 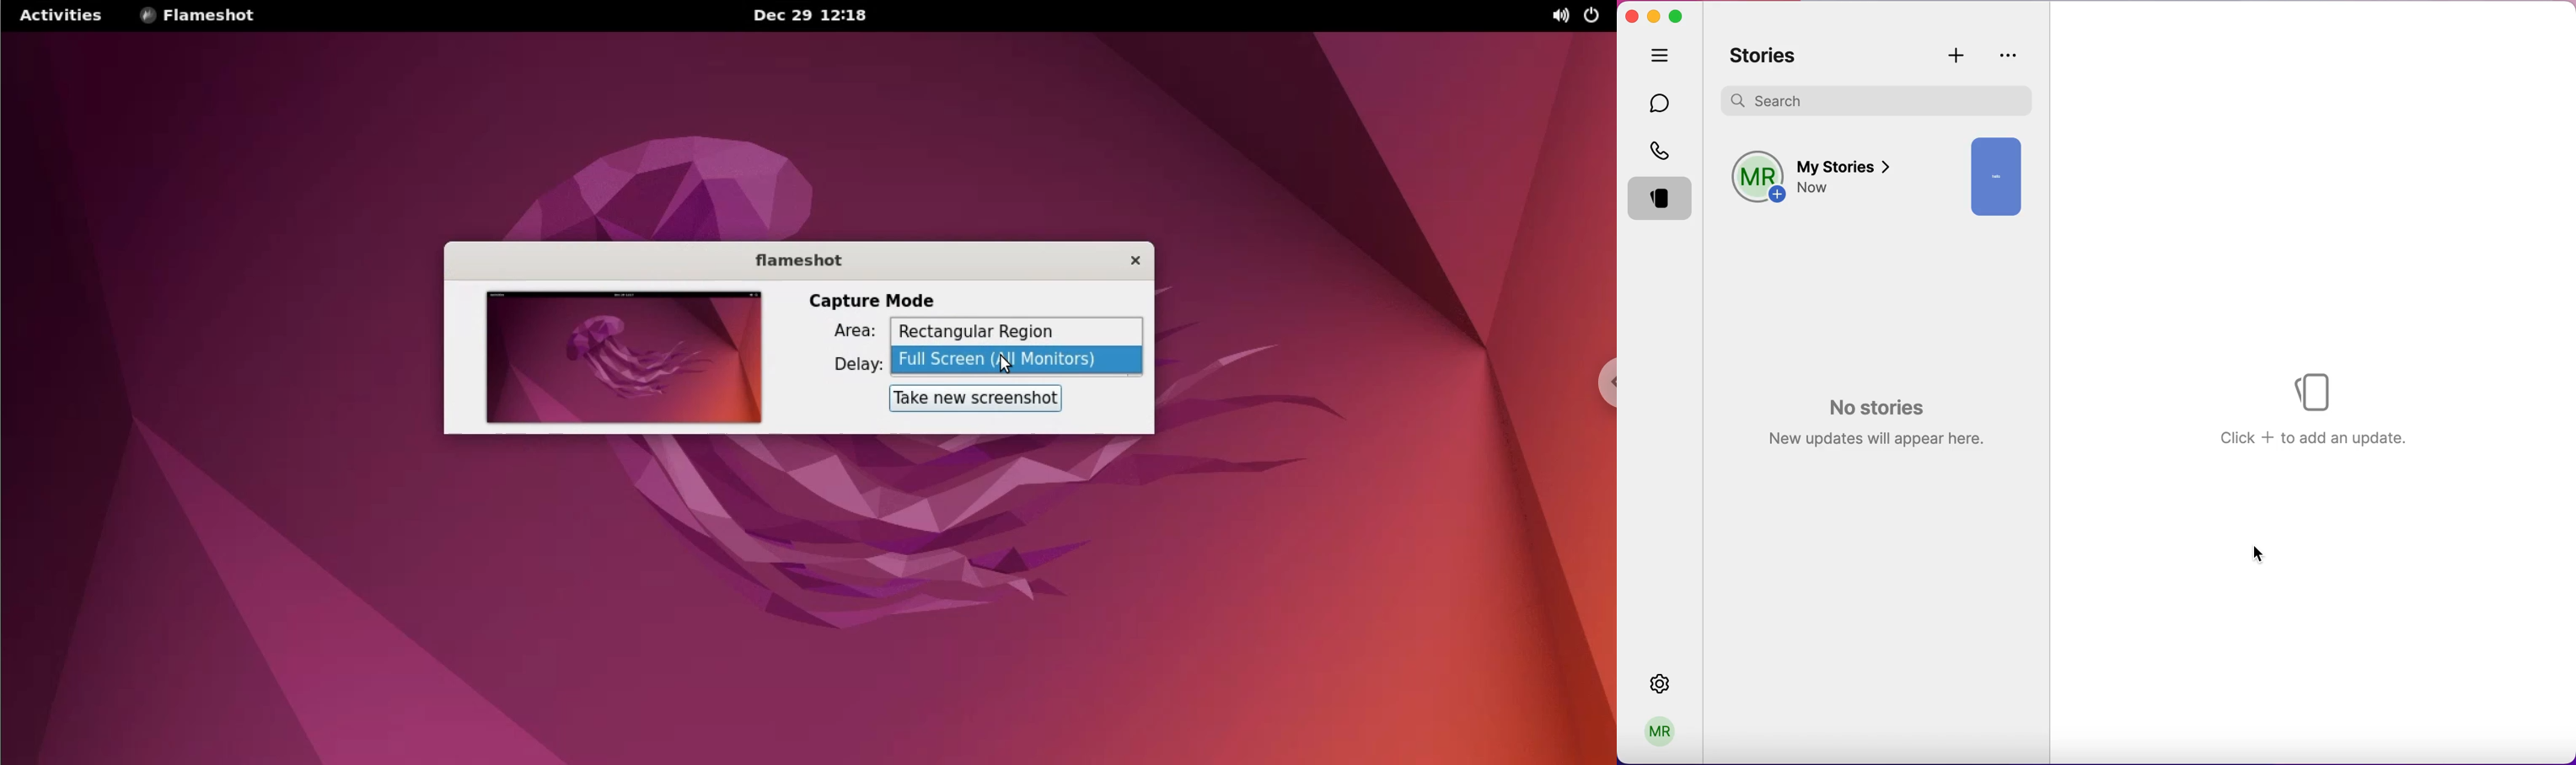 I want to click on chats, so click(x=1662, y=102).